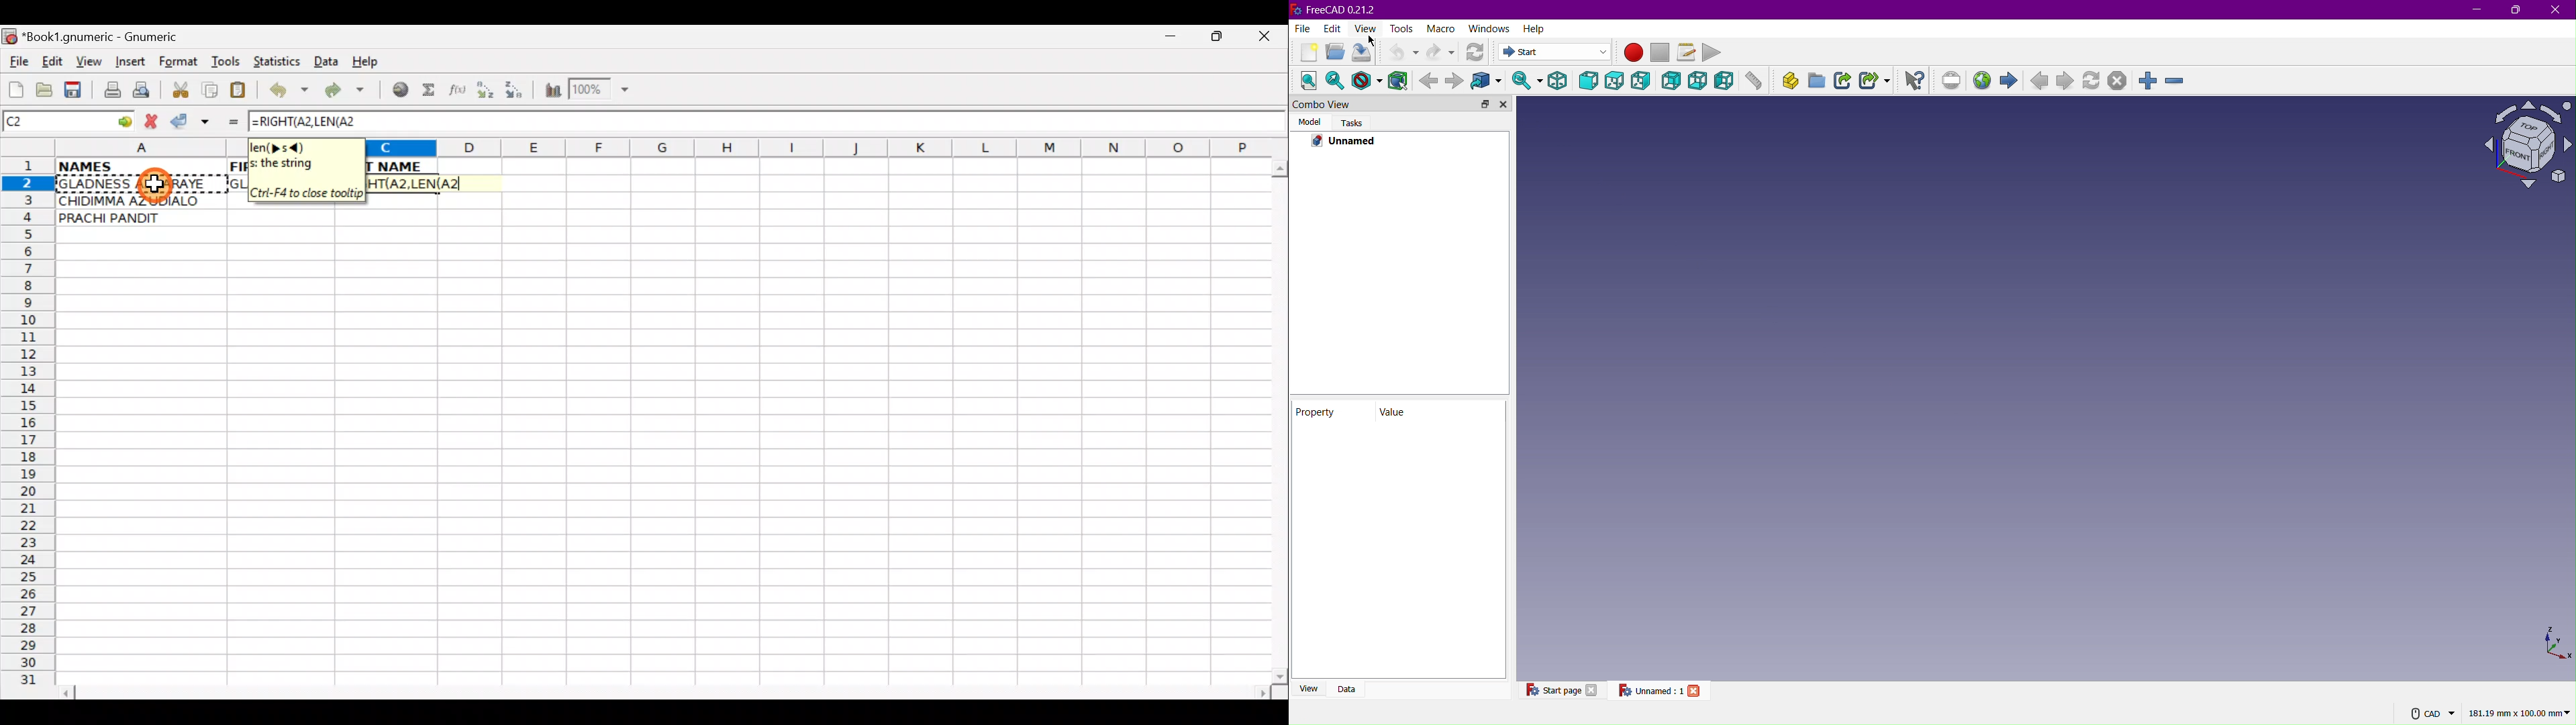 The height and width of the screenshot is (728, 2576). What do you see at coordinates (123, 119) in the screenshot?
I see `go to` at bounding box center [123, 119].